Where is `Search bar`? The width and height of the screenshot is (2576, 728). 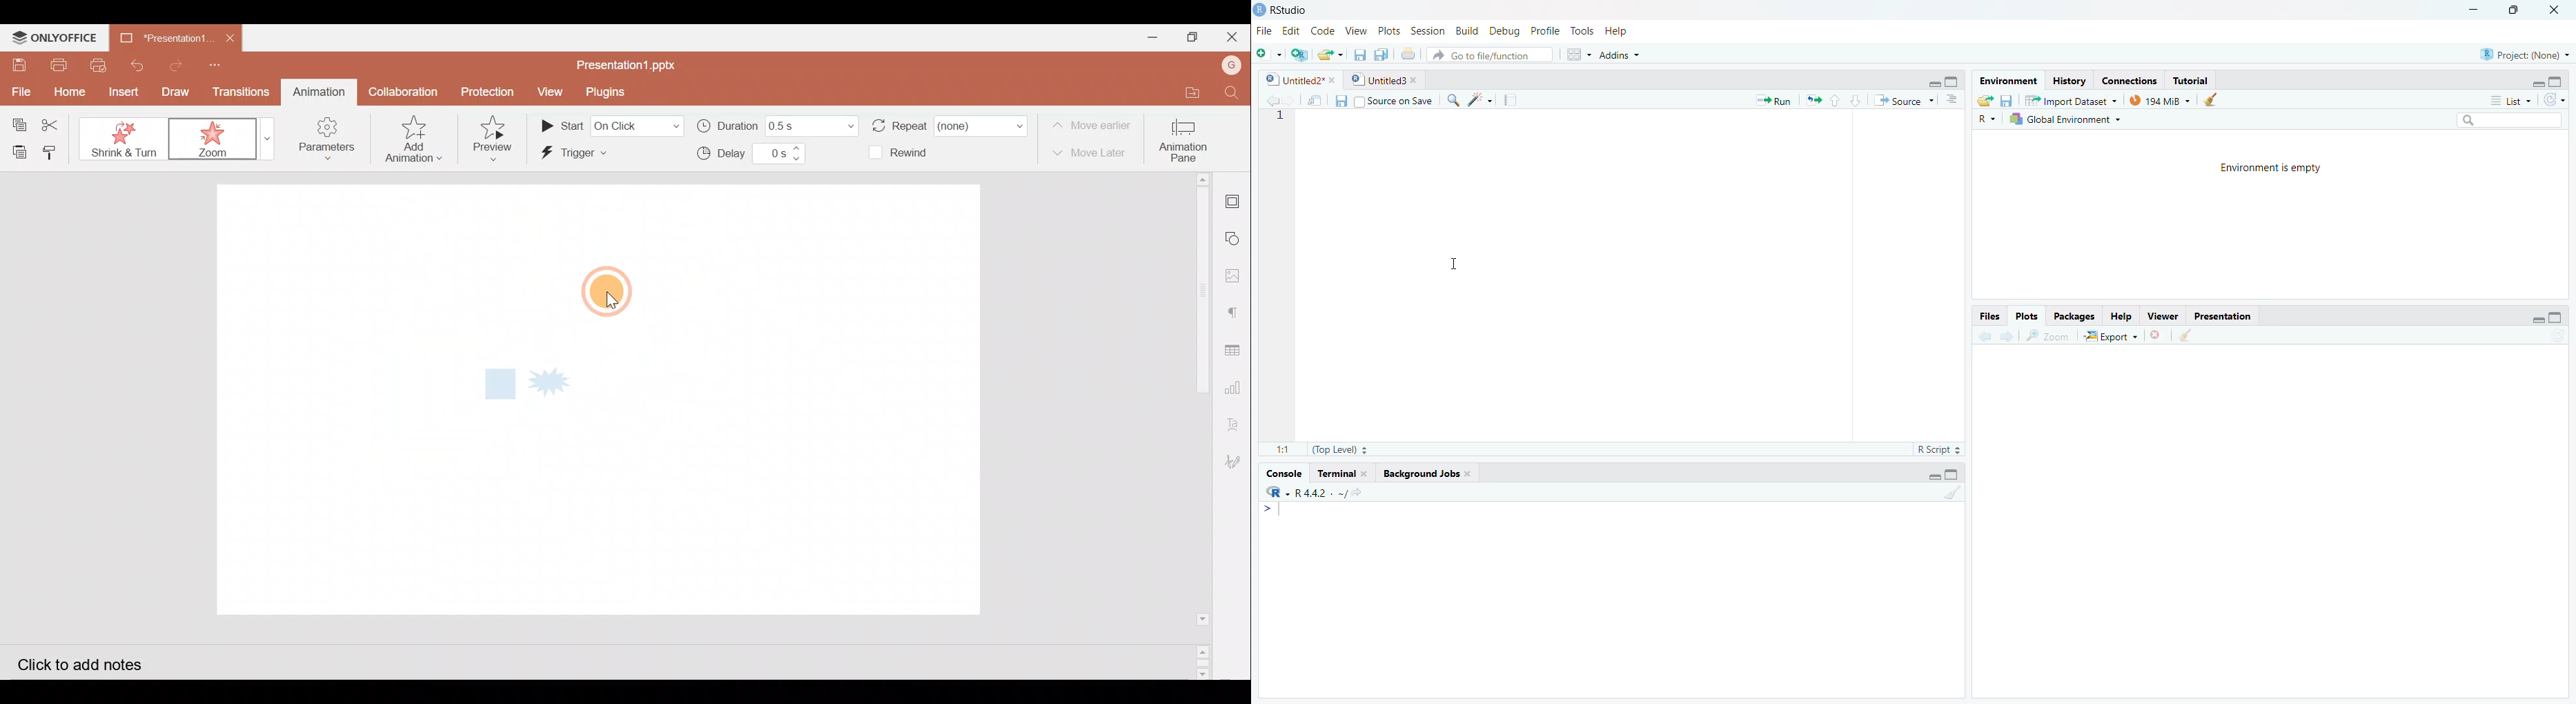
Search bar is located at coordinates (2511, 118).